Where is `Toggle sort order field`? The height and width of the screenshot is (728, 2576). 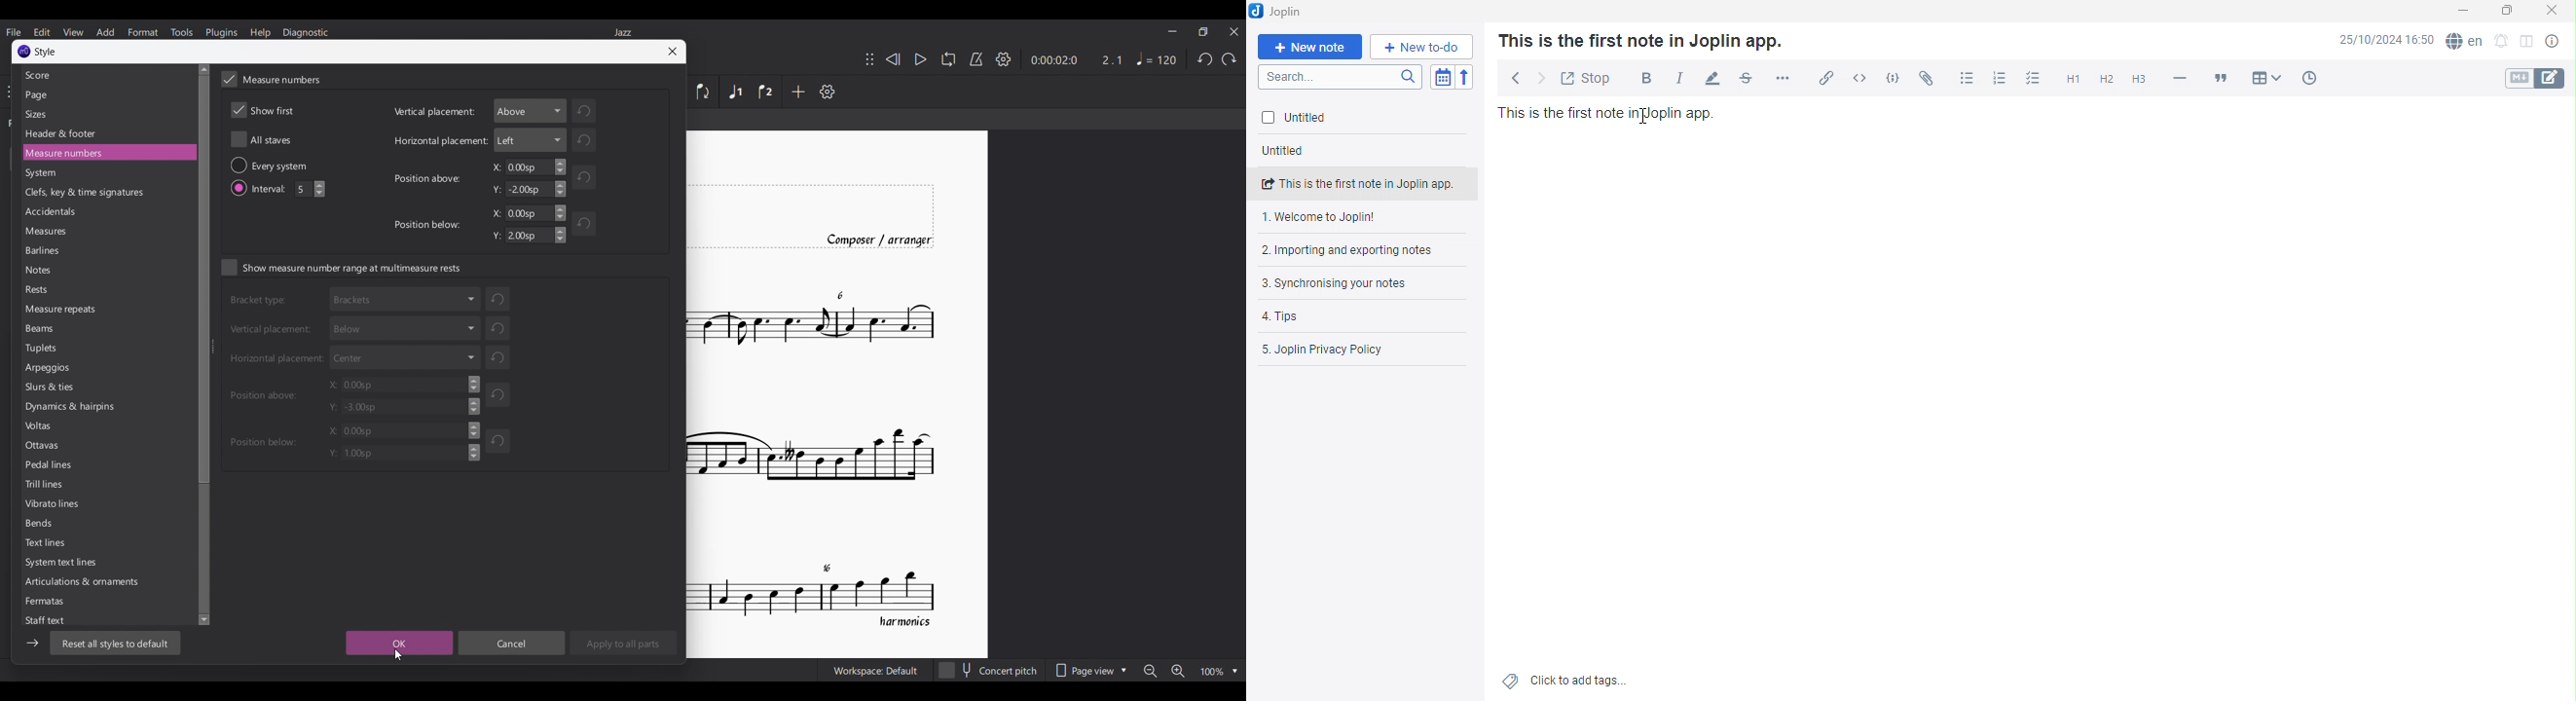
Toggle sort order field is located at coordinates (1445, 77).